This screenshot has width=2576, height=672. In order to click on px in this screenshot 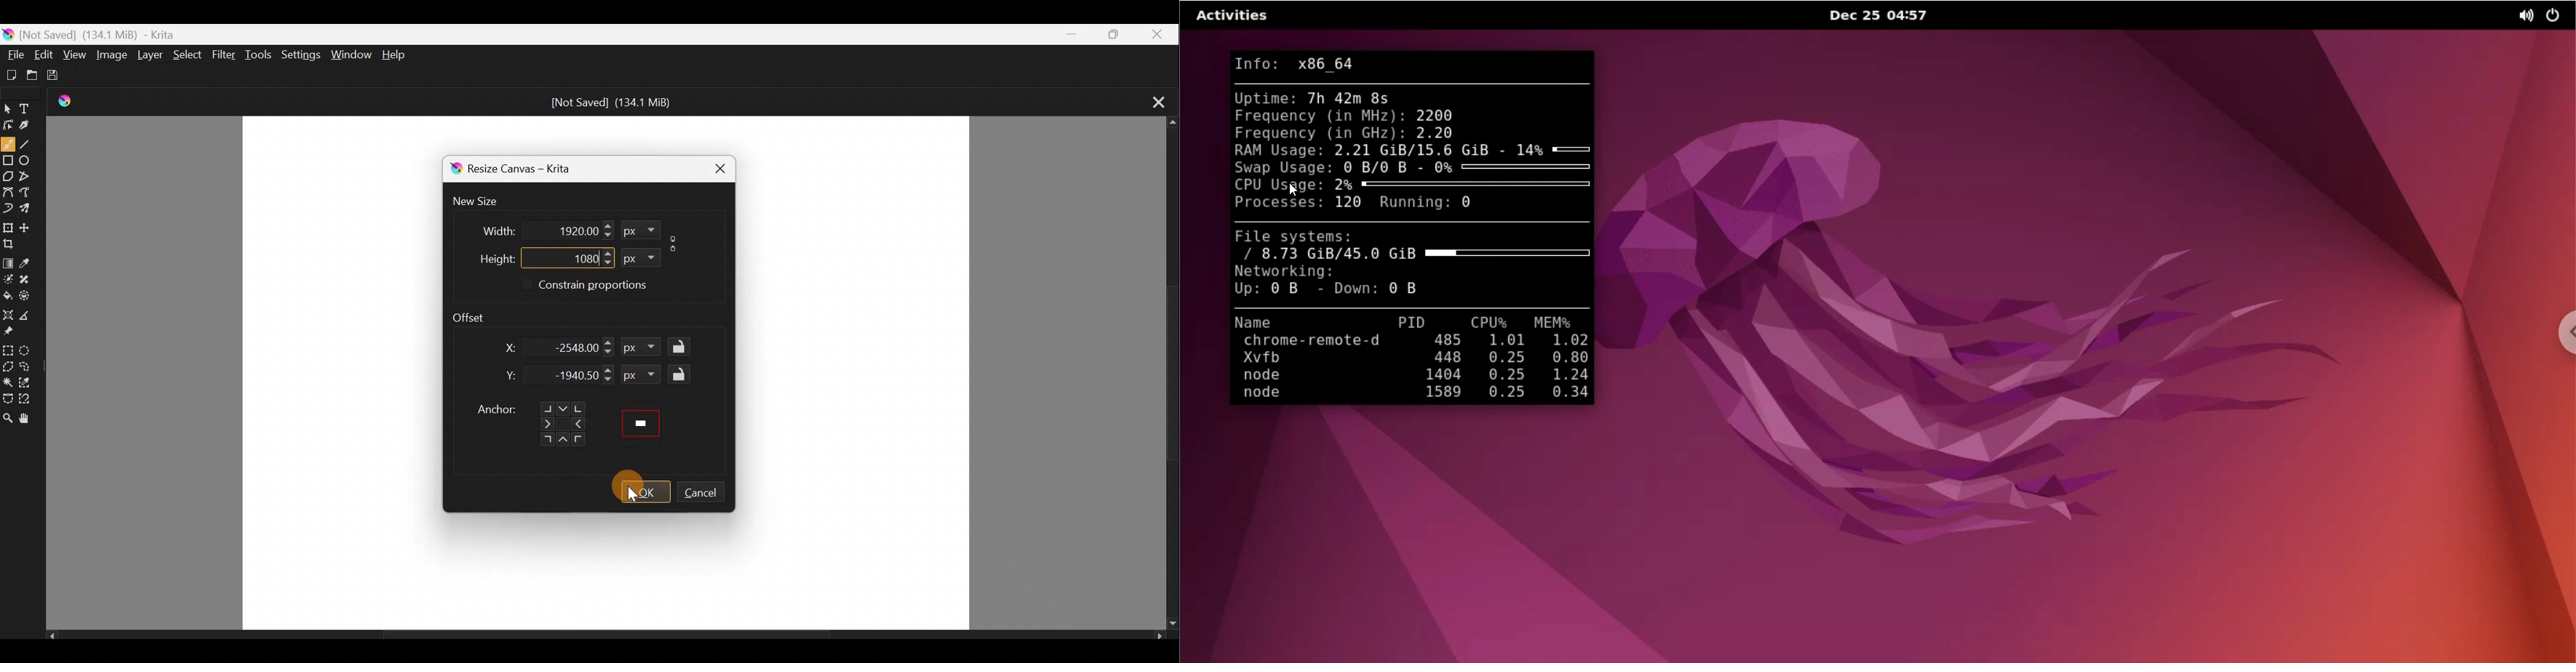, I will do `click(638, 256)`.